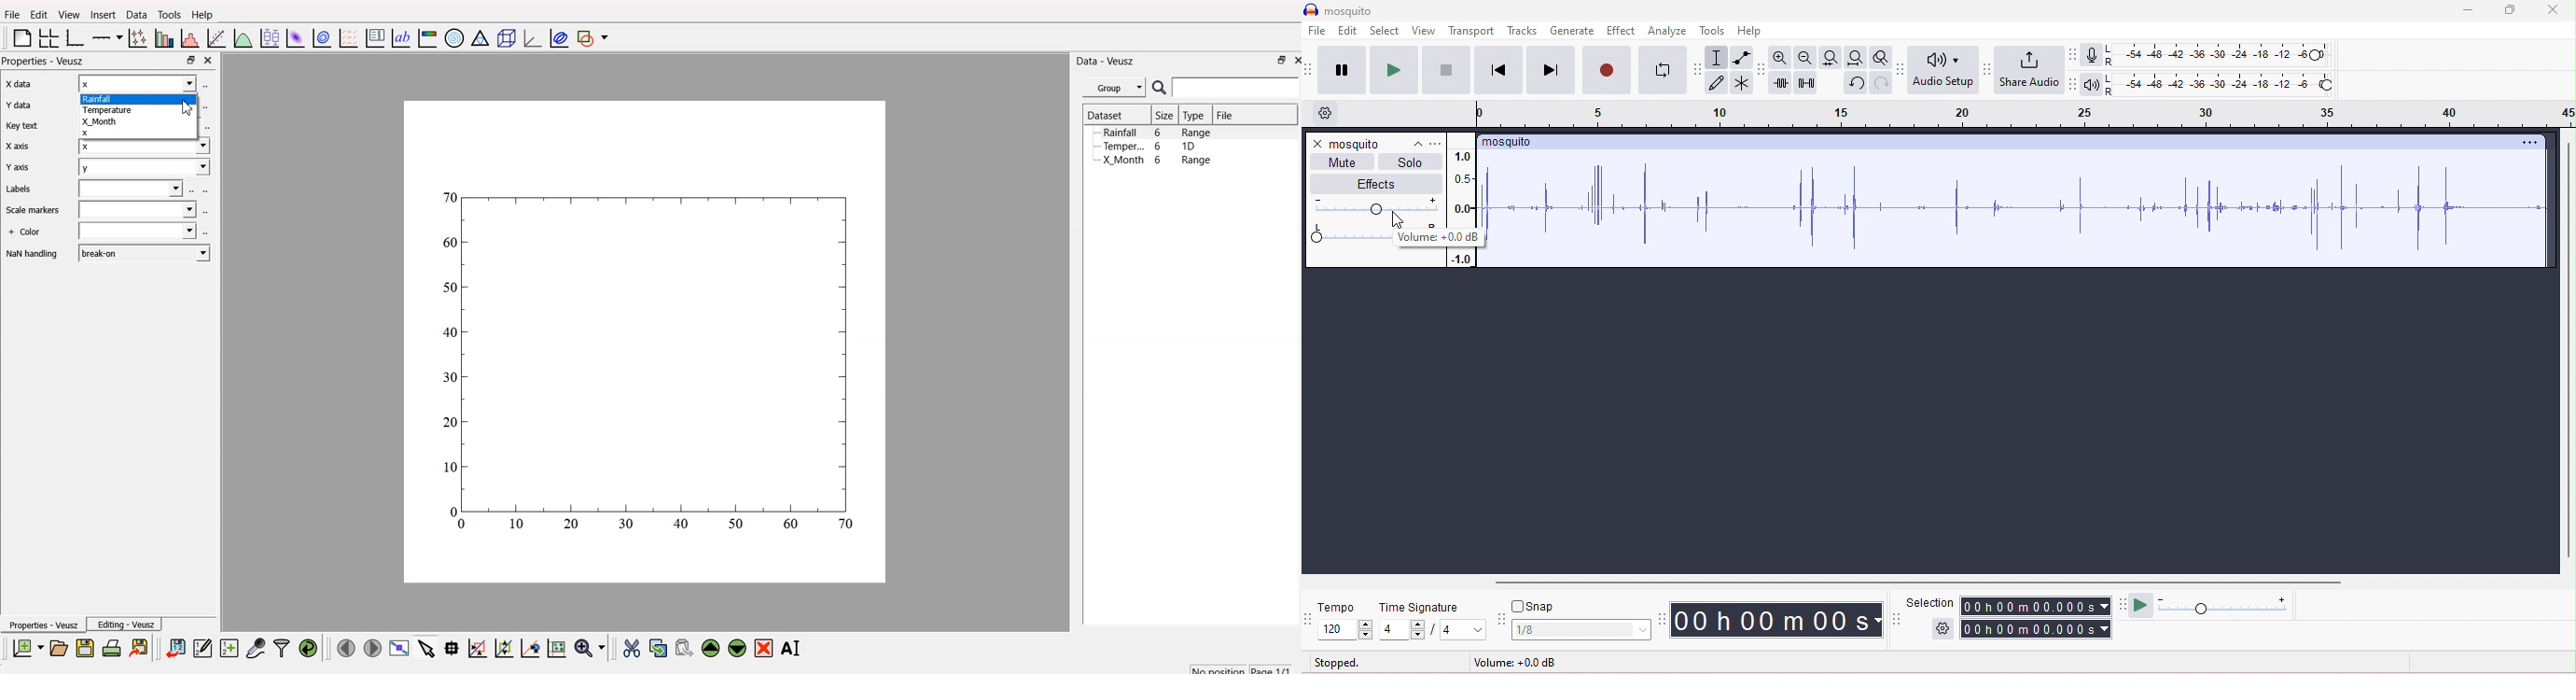  What do you see at coordinates (1903, 68) in the screenshot?
I see `audio set up tool bar` at bounding box center [1903, 68].